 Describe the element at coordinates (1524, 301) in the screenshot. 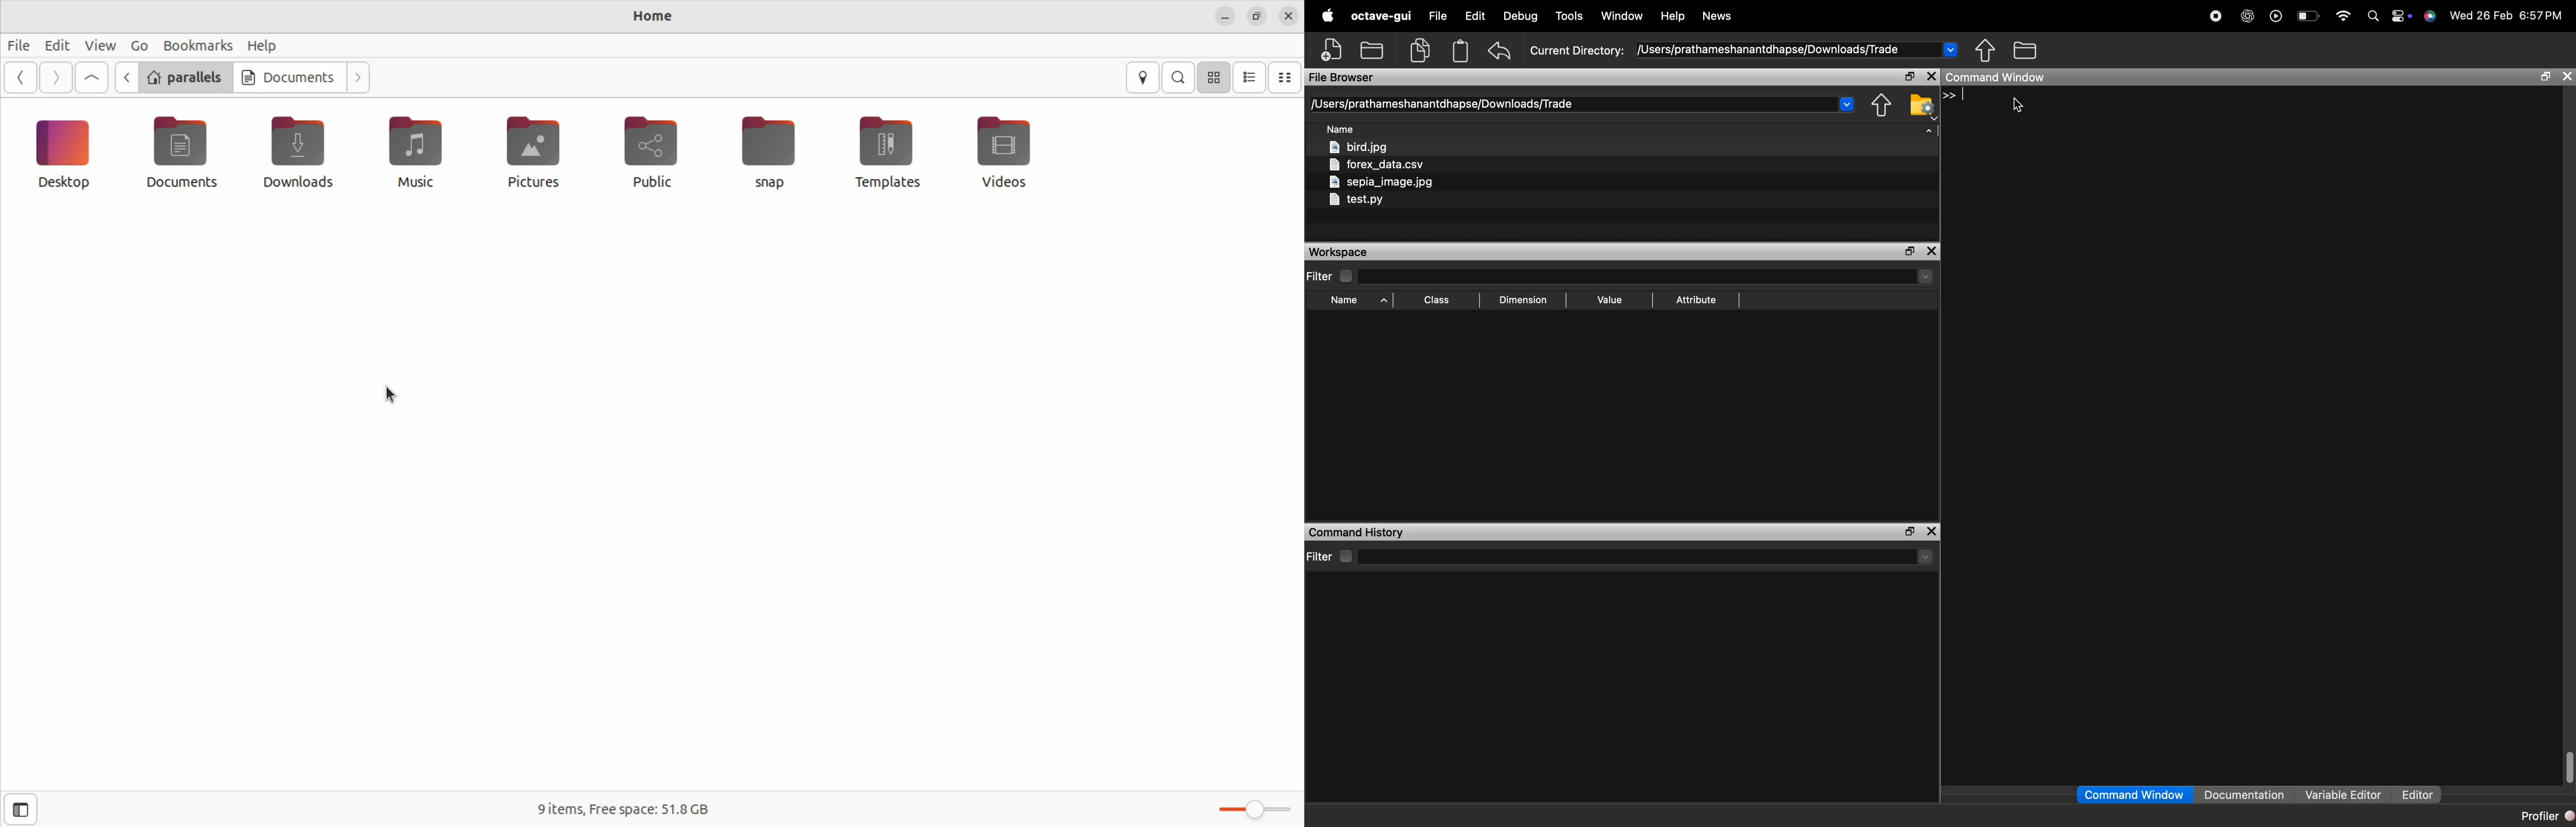

I see `sort by dimension` at that location.